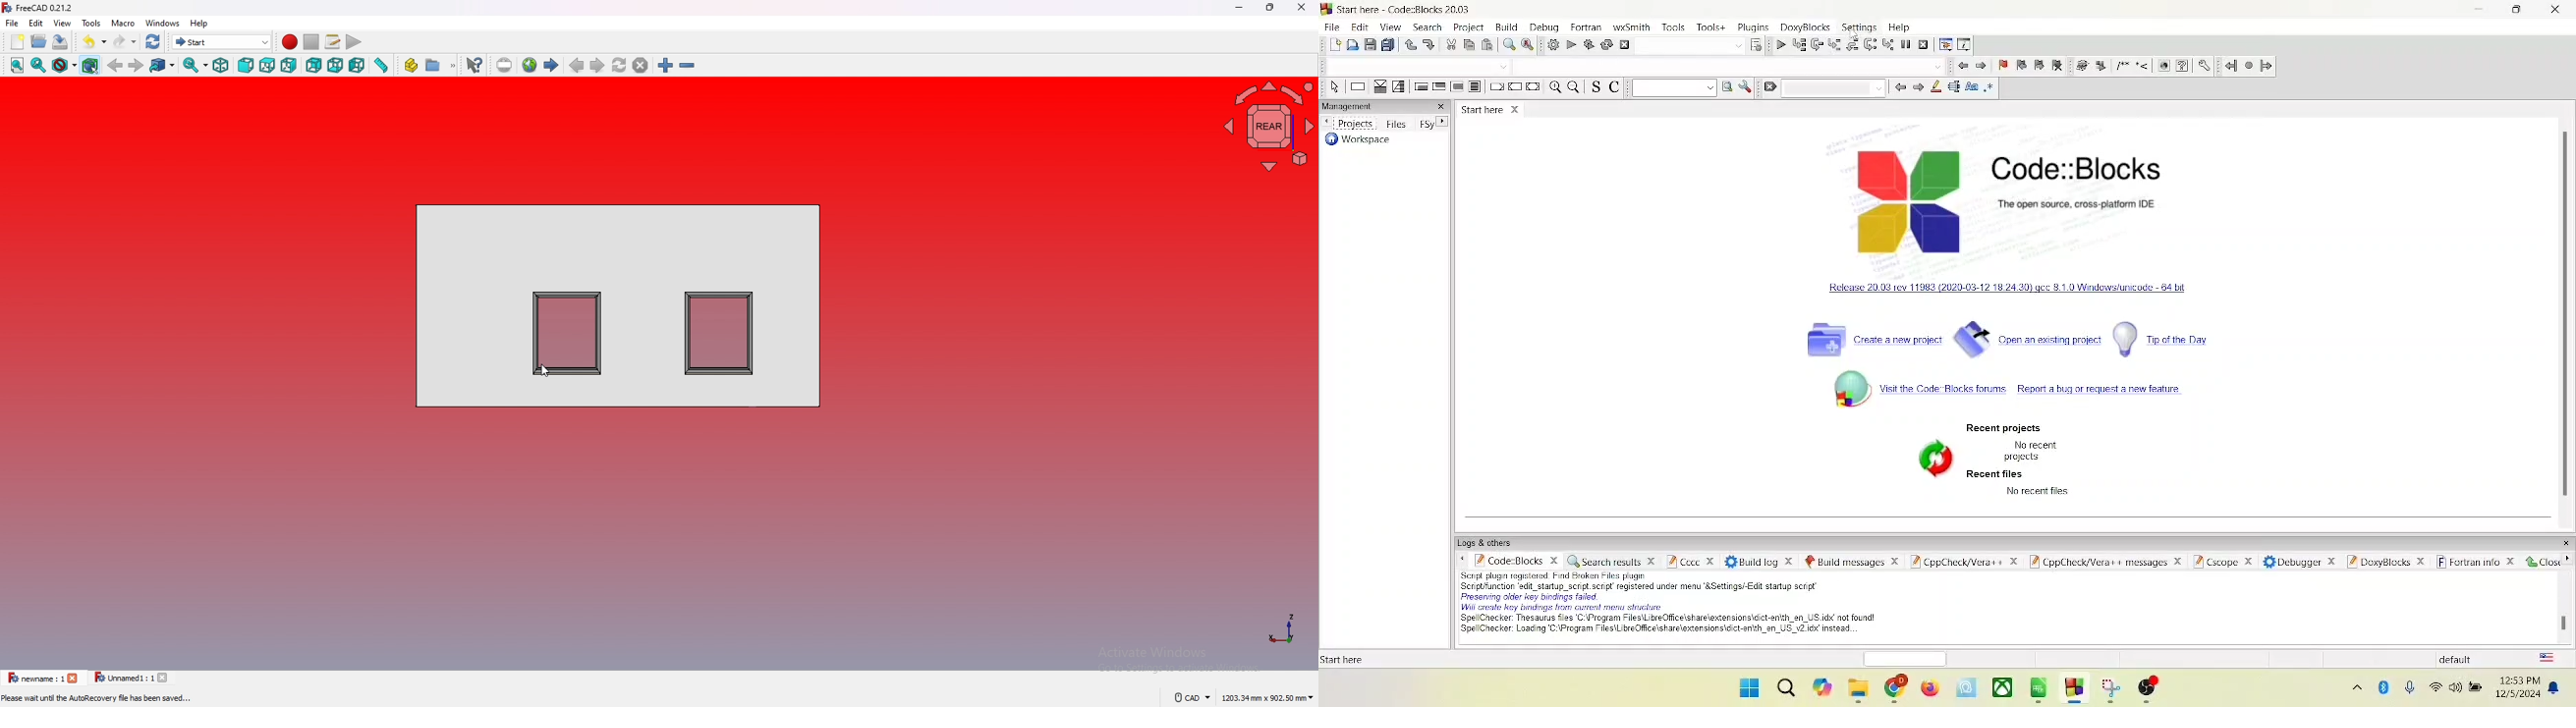  Describe the element at coordinates (2112, 65) in the screenshot. I see `symbols` at that location.